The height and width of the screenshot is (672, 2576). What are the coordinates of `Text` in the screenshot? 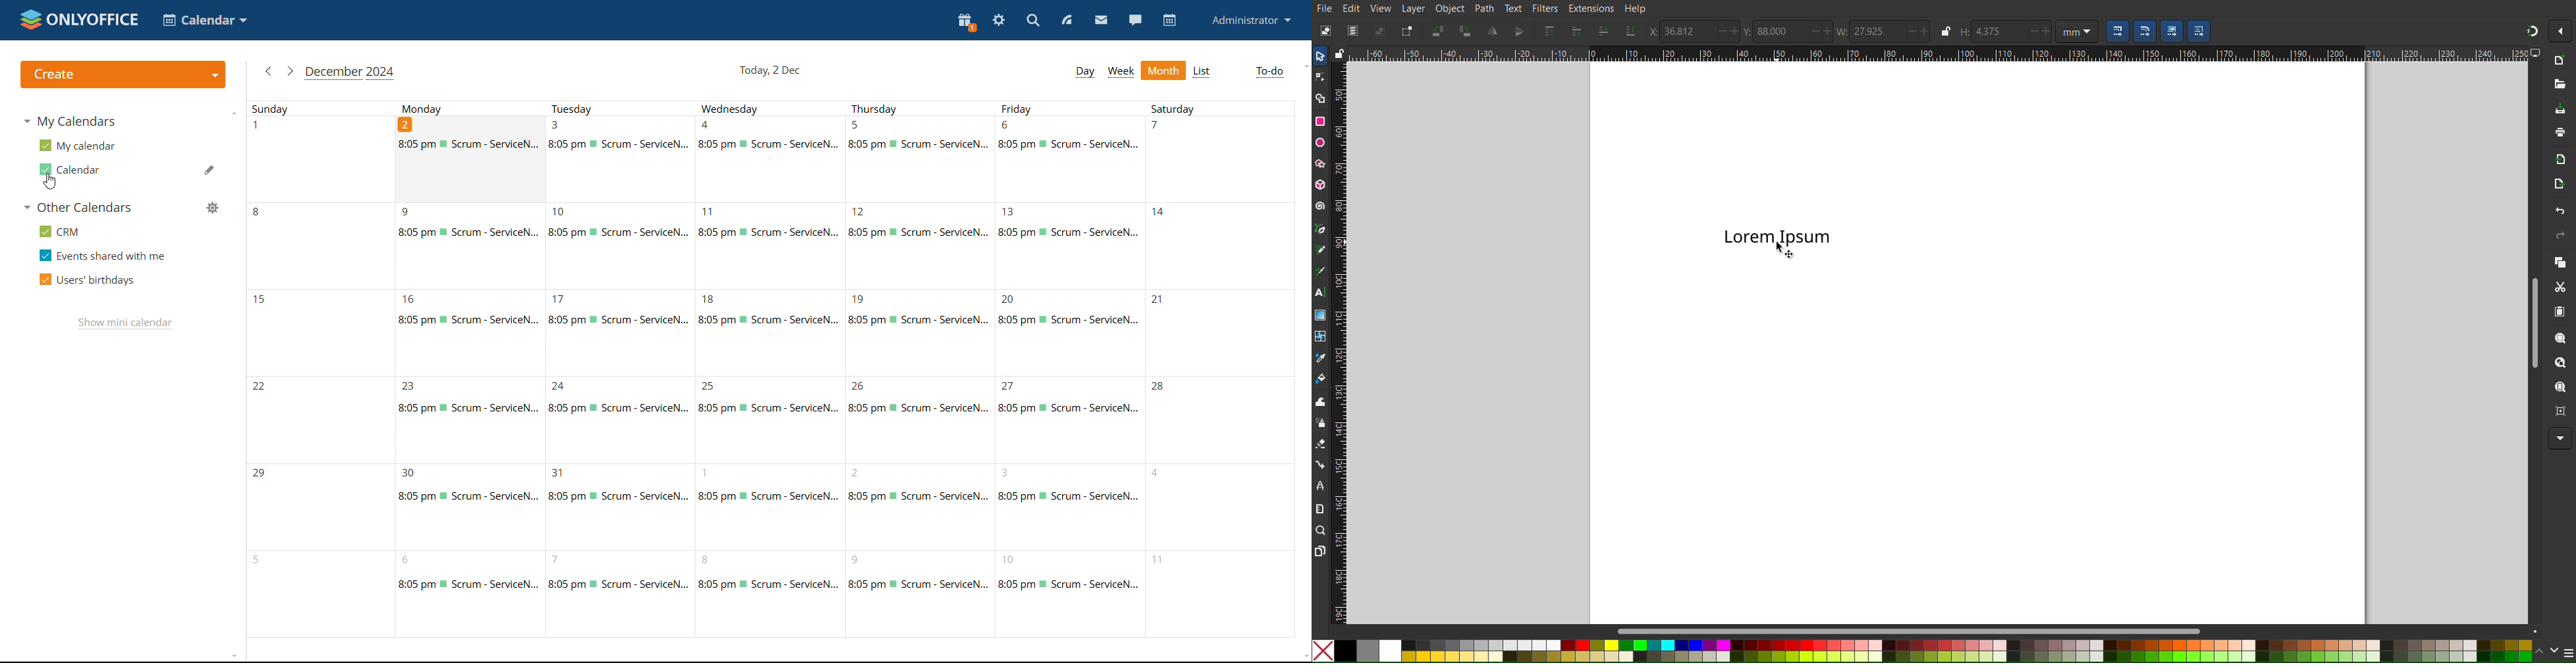 It's located at (1777, 237).